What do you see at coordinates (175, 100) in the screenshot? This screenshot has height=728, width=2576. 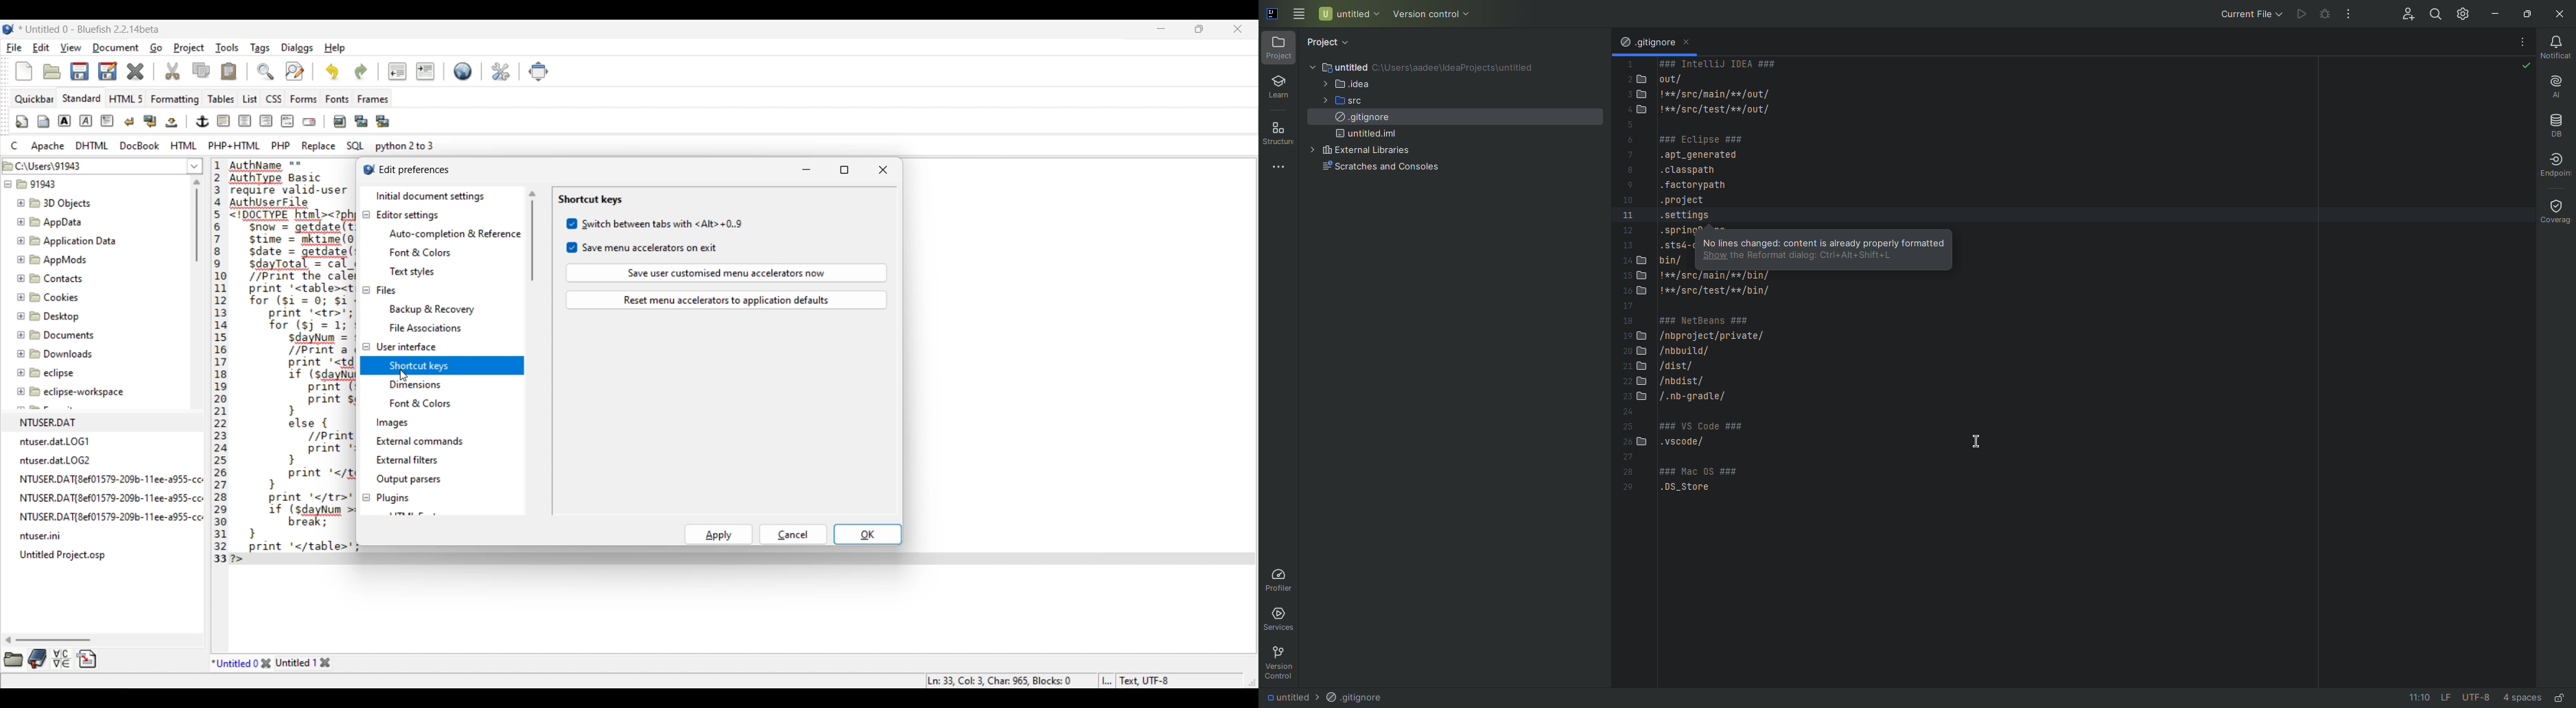 I see `Formatting menu` at bounding box center [175, 100].